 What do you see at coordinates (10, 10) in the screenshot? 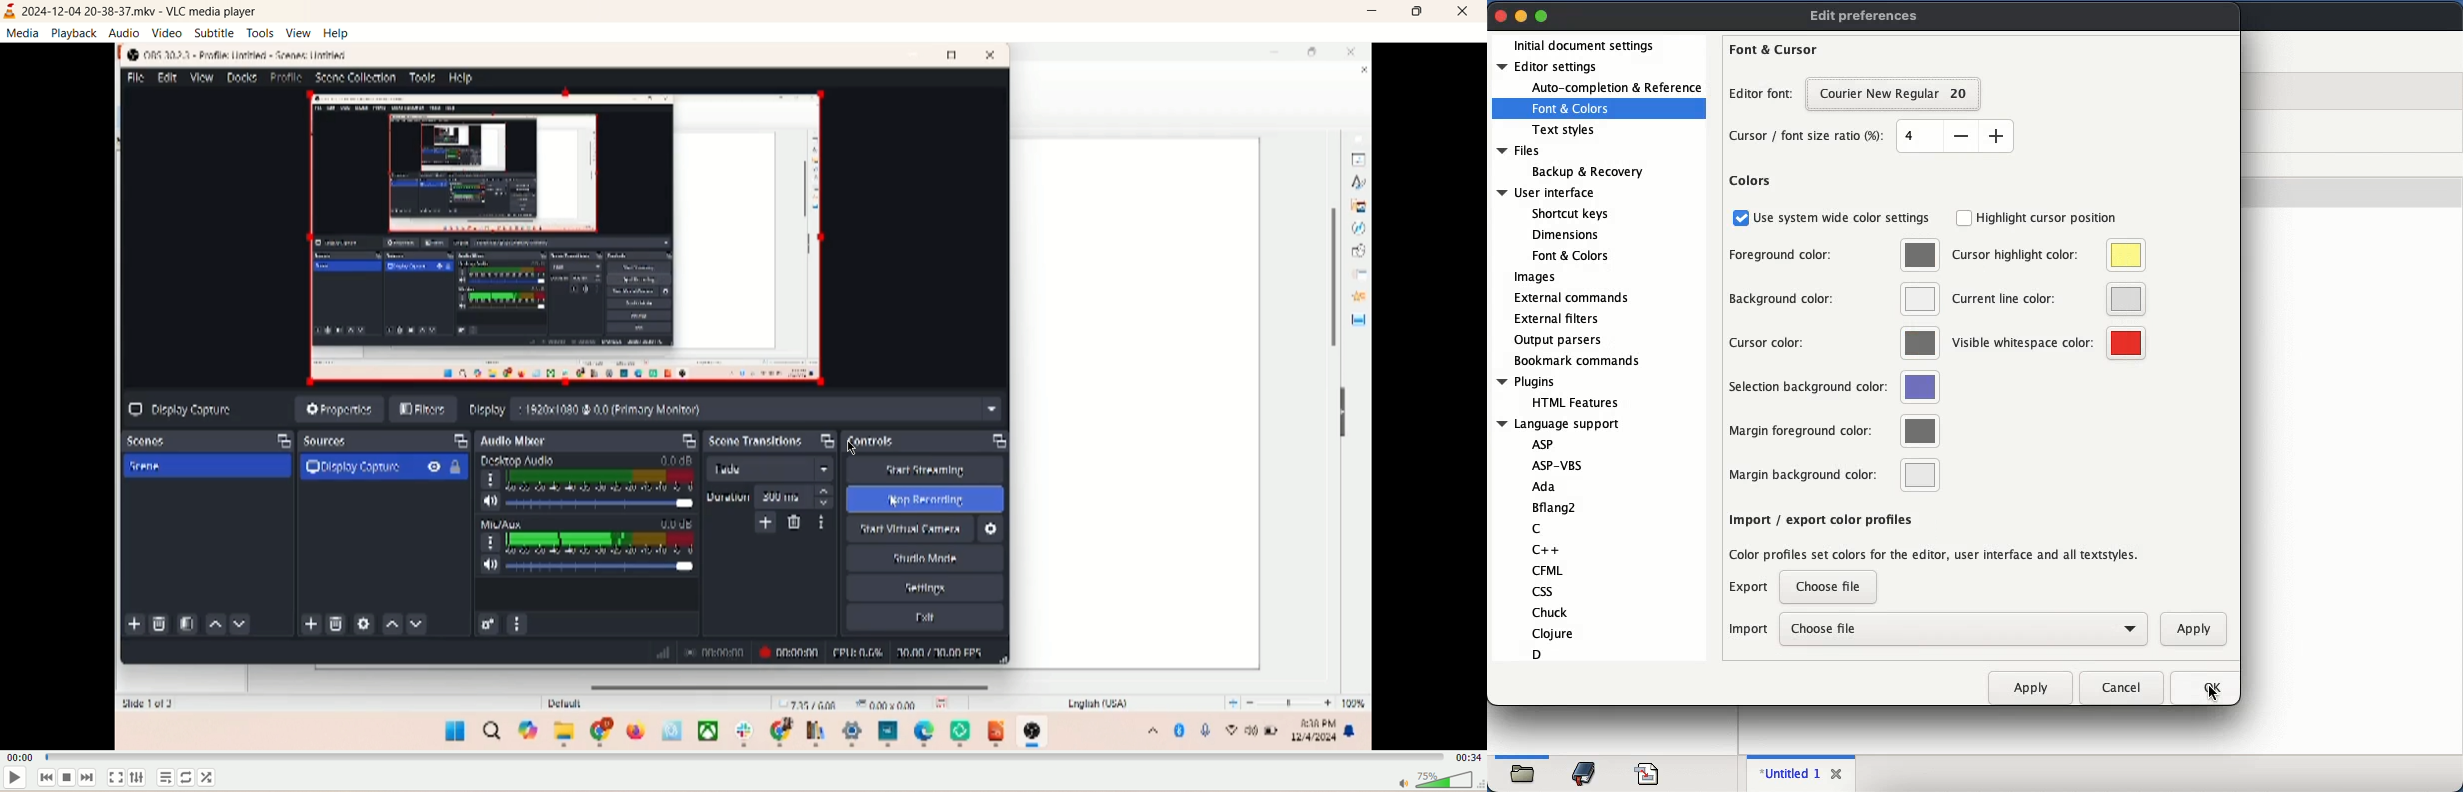
I see `logo` at bounding box center [10, 10].